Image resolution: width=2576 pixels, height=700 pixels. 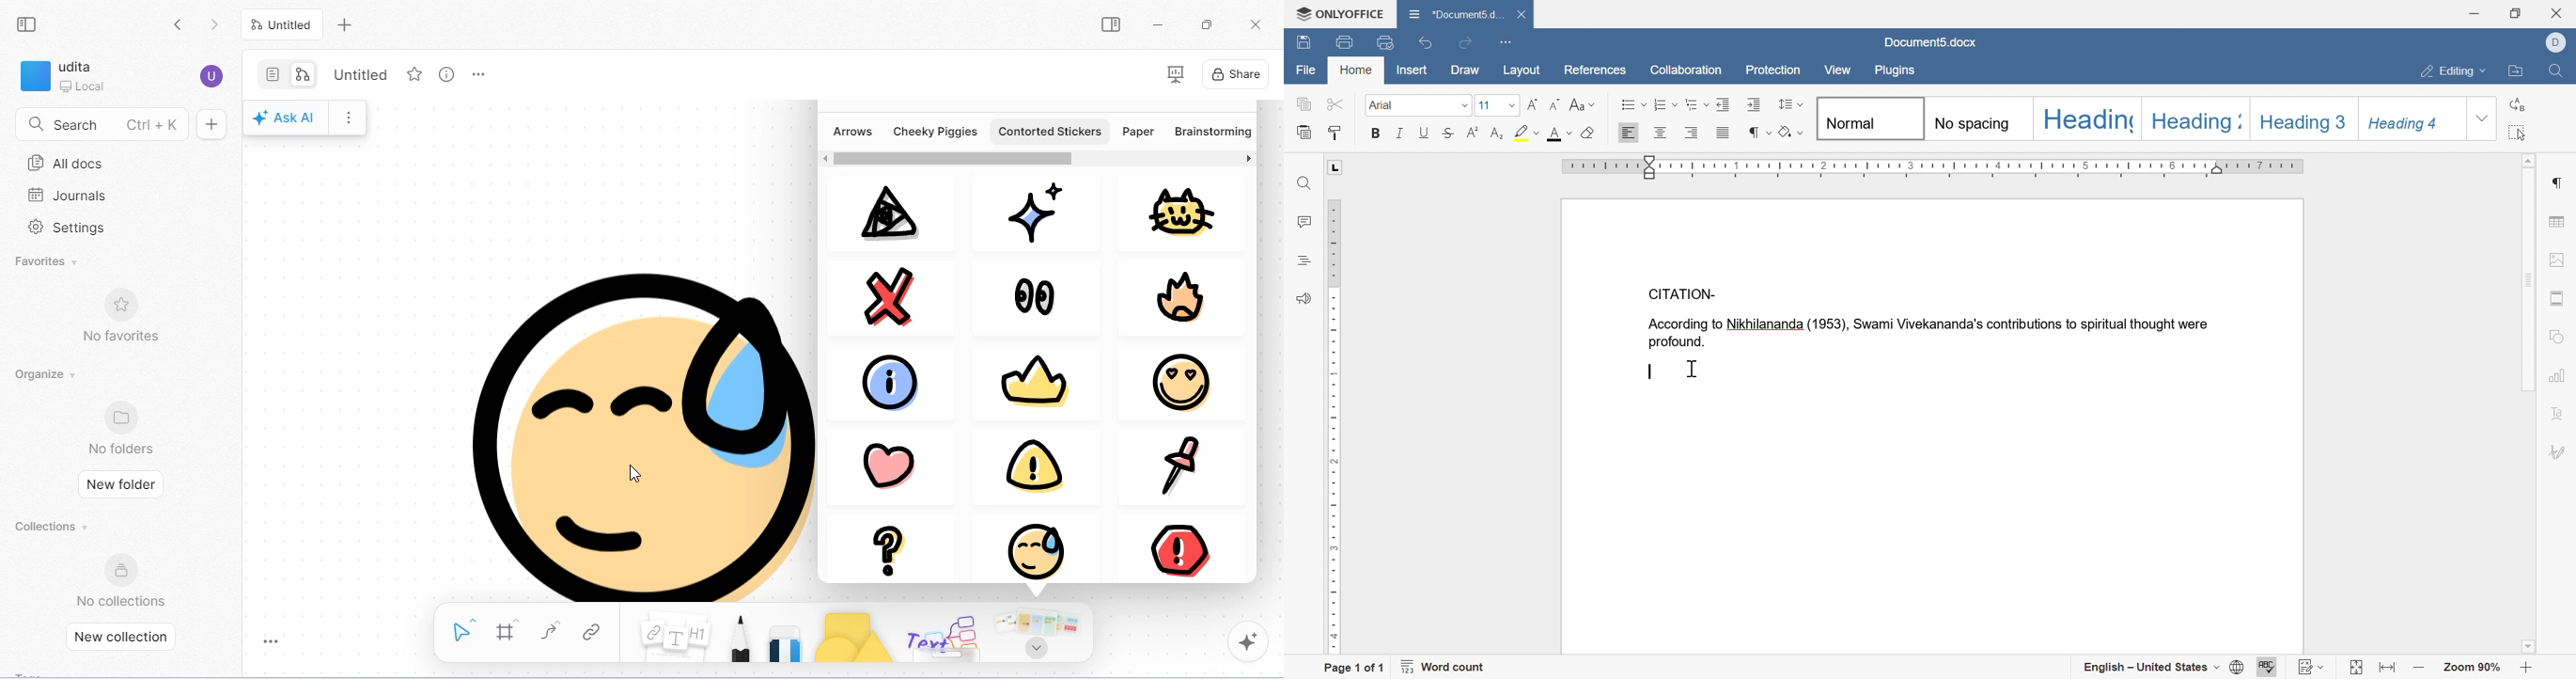 I want to click on ruler, so click(x=1336, y=427).